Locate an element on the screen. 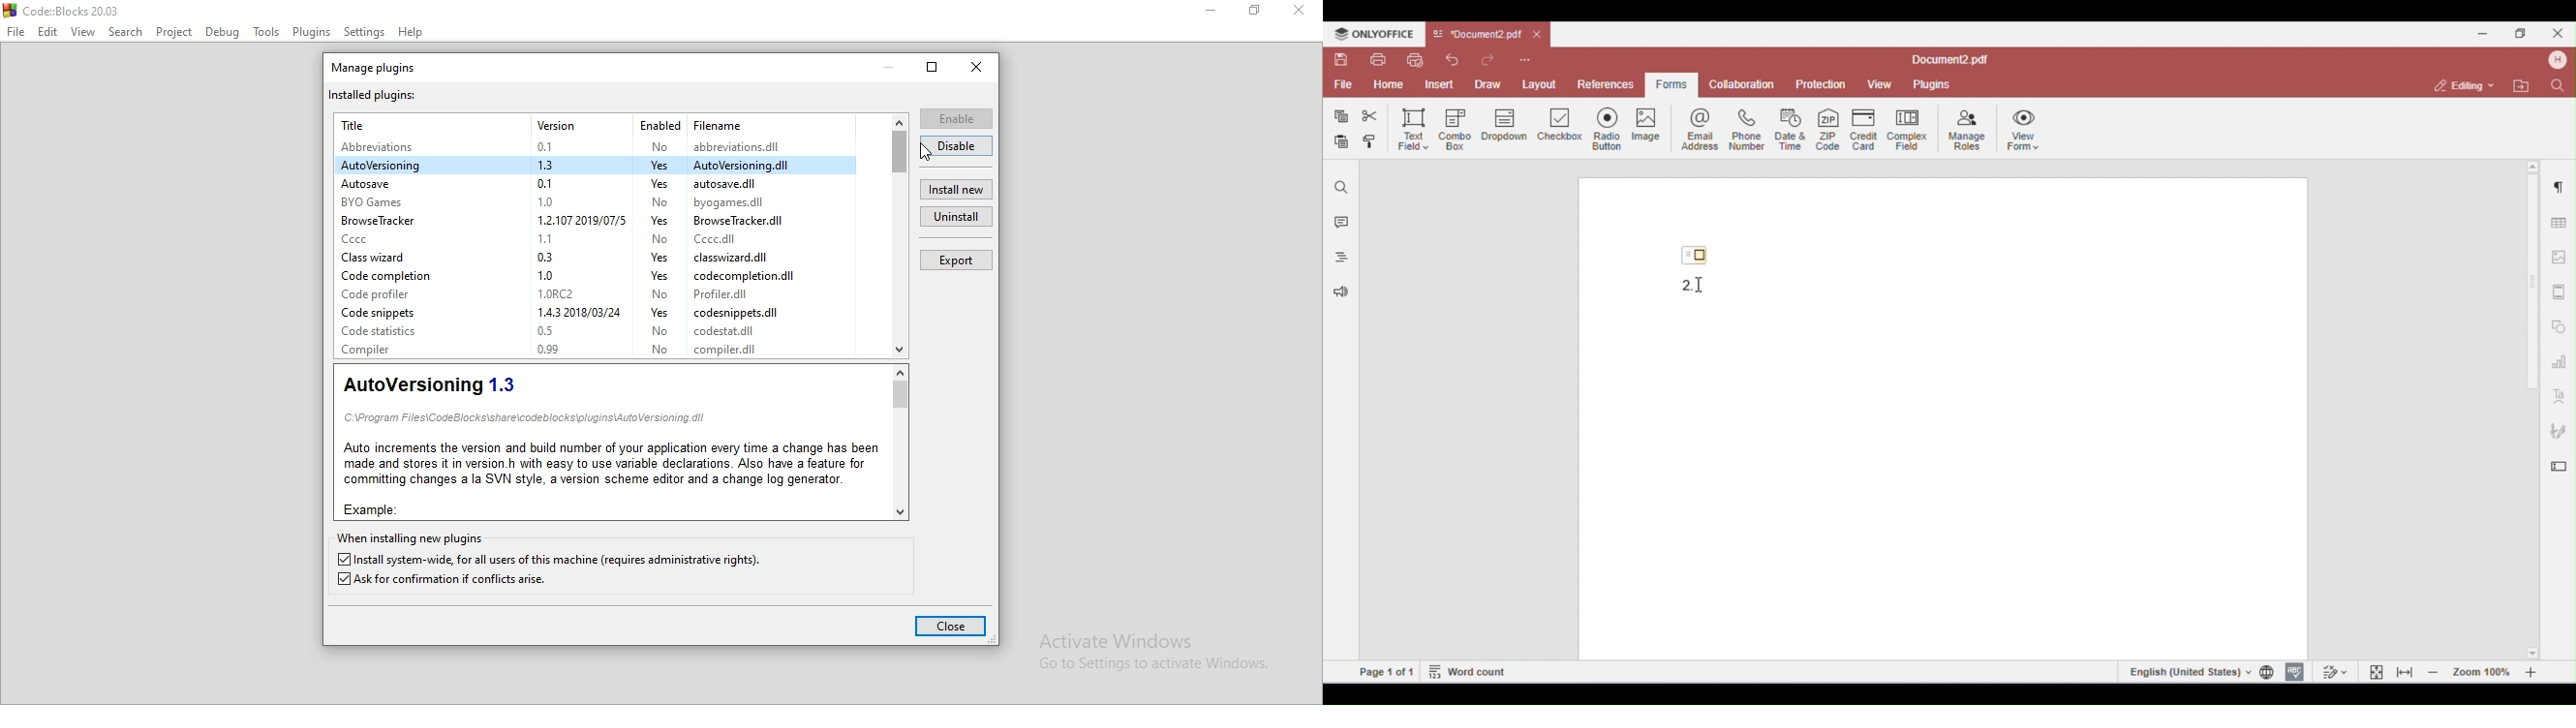  No is located at coordinates (659, 240).